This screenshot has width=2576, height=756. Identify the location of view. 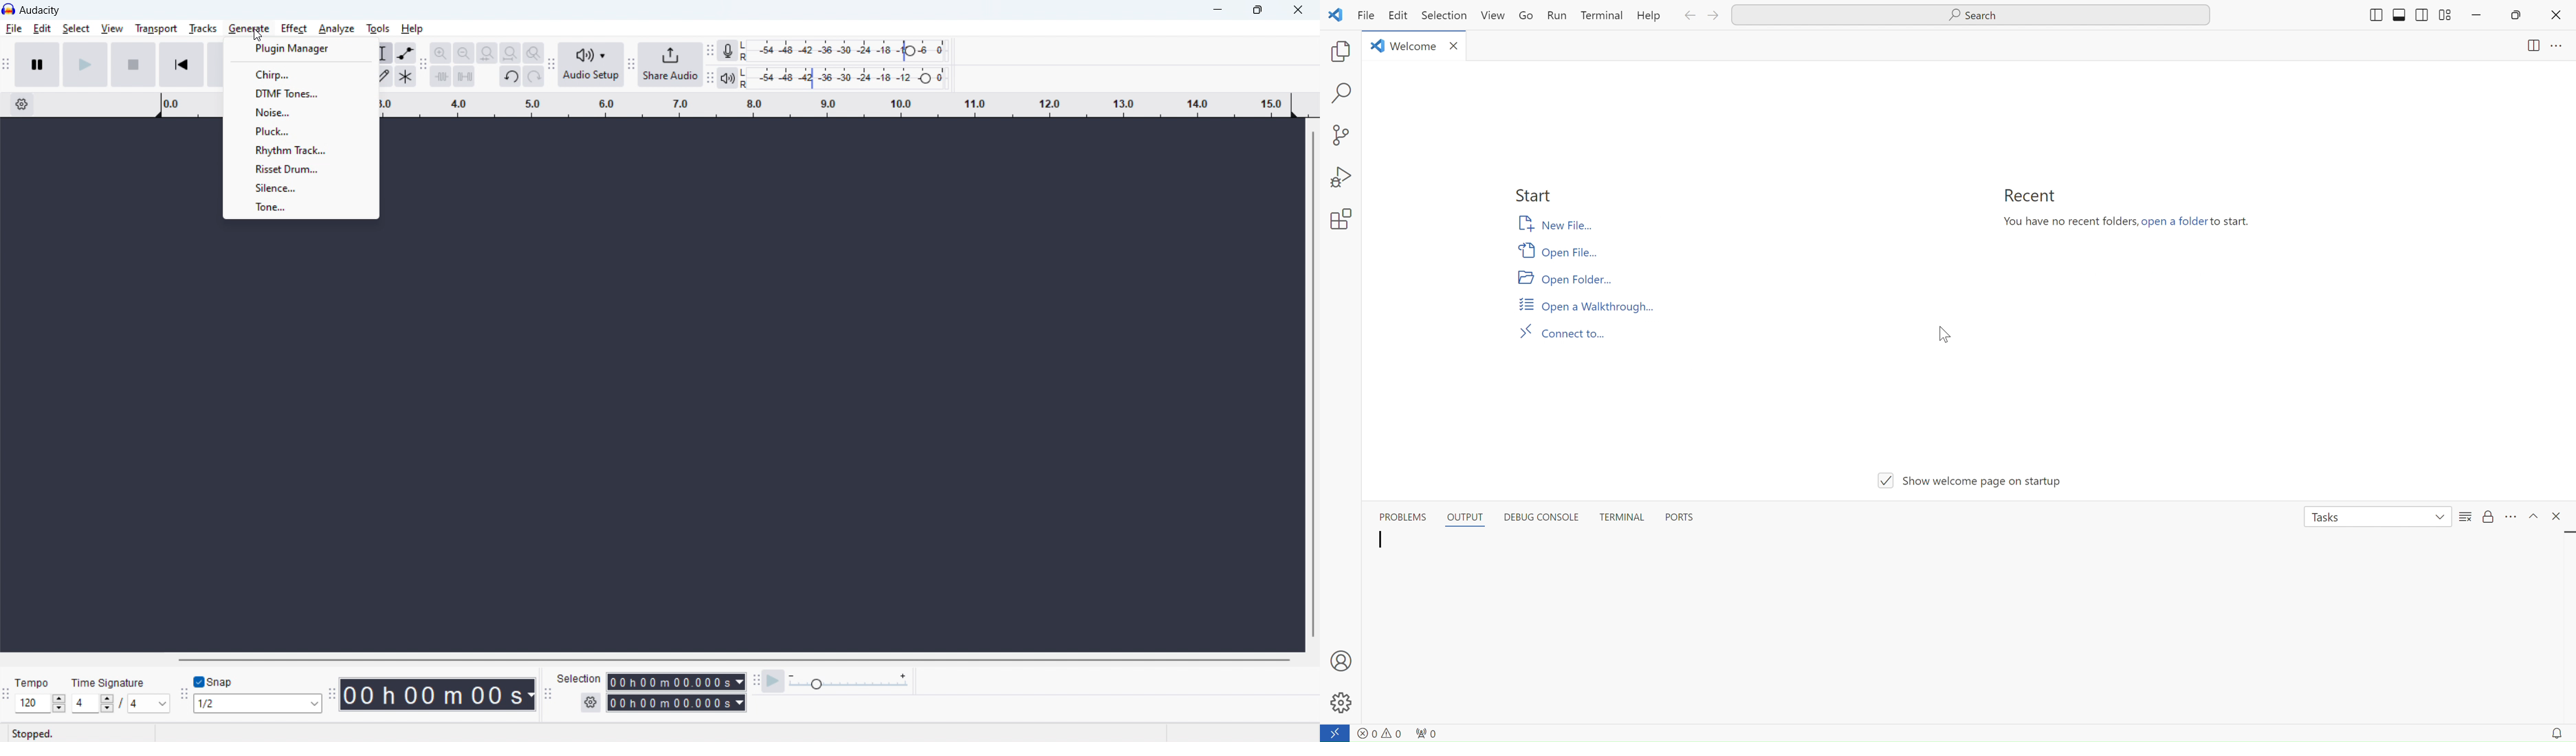
(112, 29).